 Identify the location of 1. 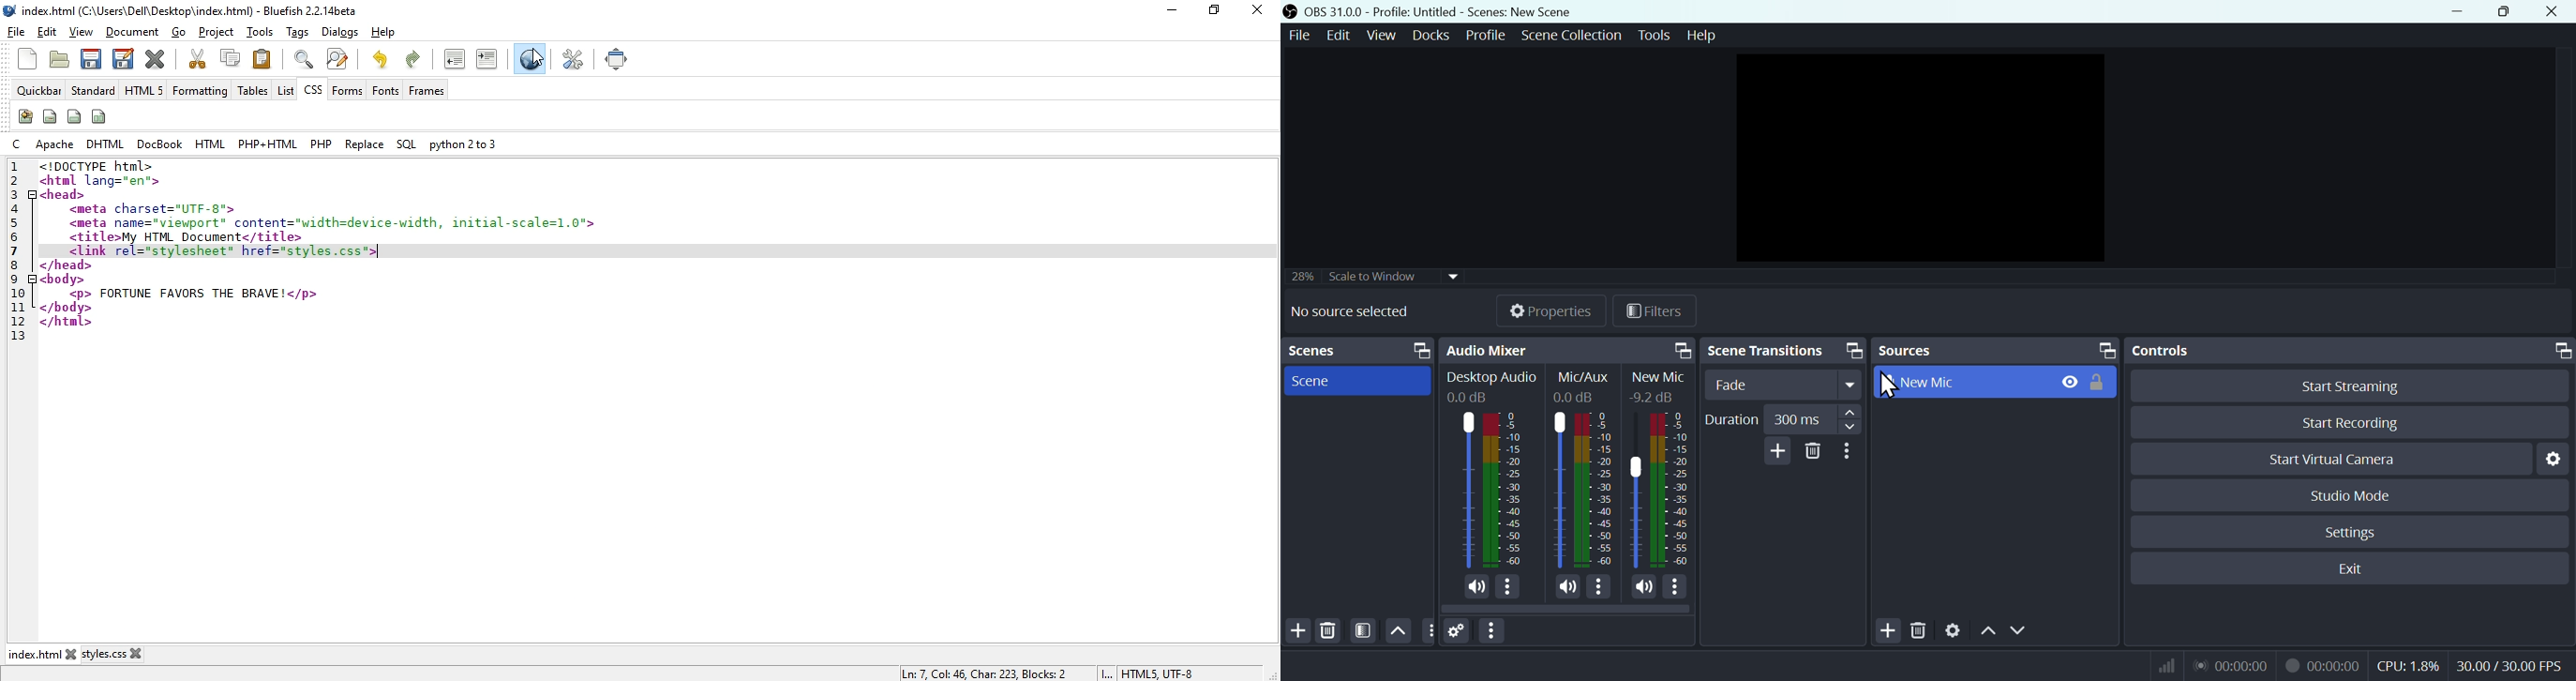
(14, 167).